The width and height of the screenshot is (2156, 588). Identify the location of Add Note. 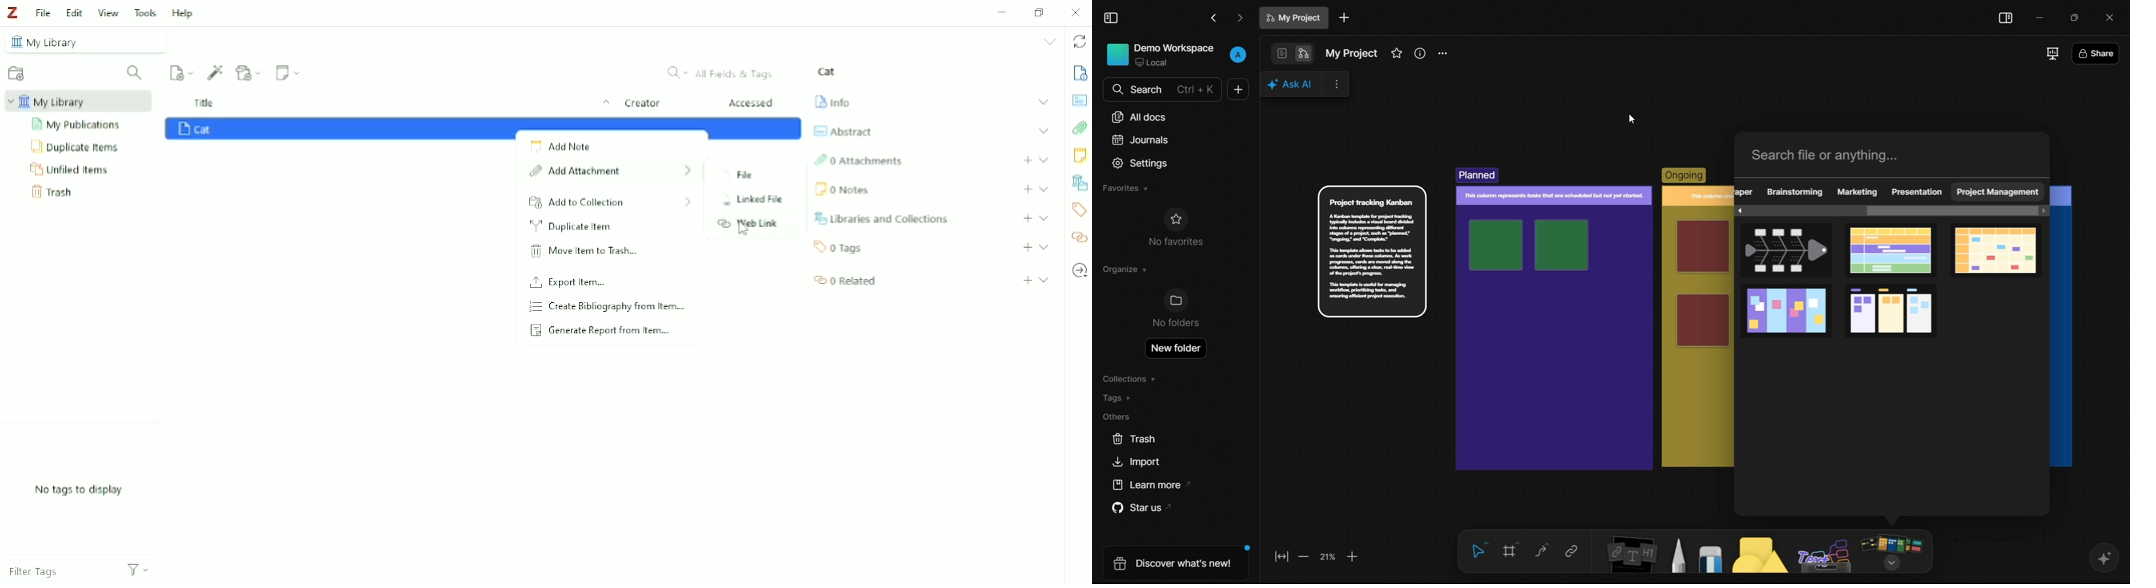
(560, 146).